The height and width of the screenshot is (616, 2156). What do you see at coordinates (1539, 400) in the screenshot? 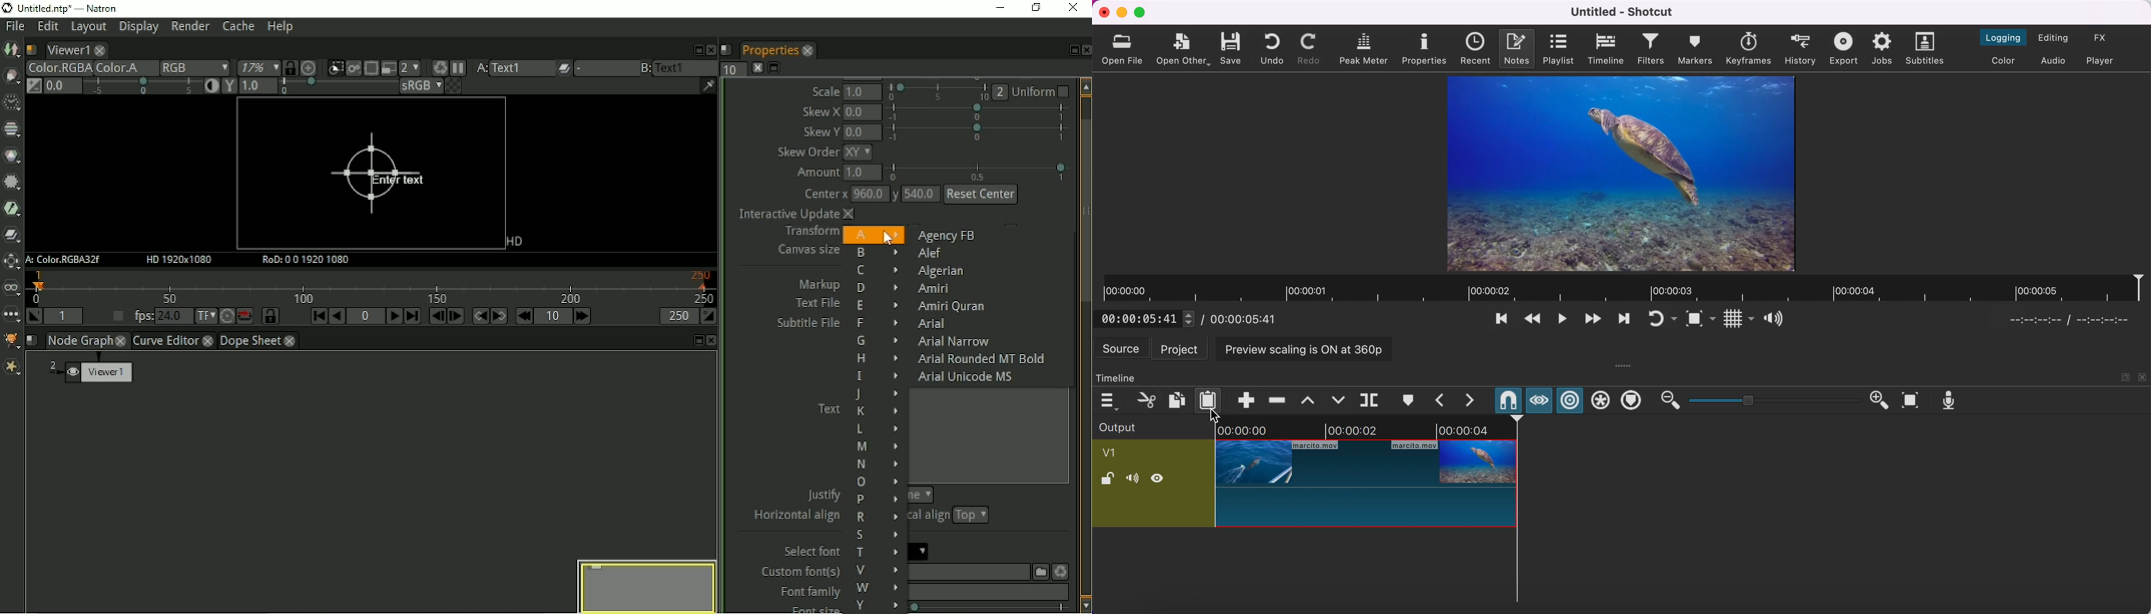
I see `scrub while dragging` at bounding box center [1539, 400].